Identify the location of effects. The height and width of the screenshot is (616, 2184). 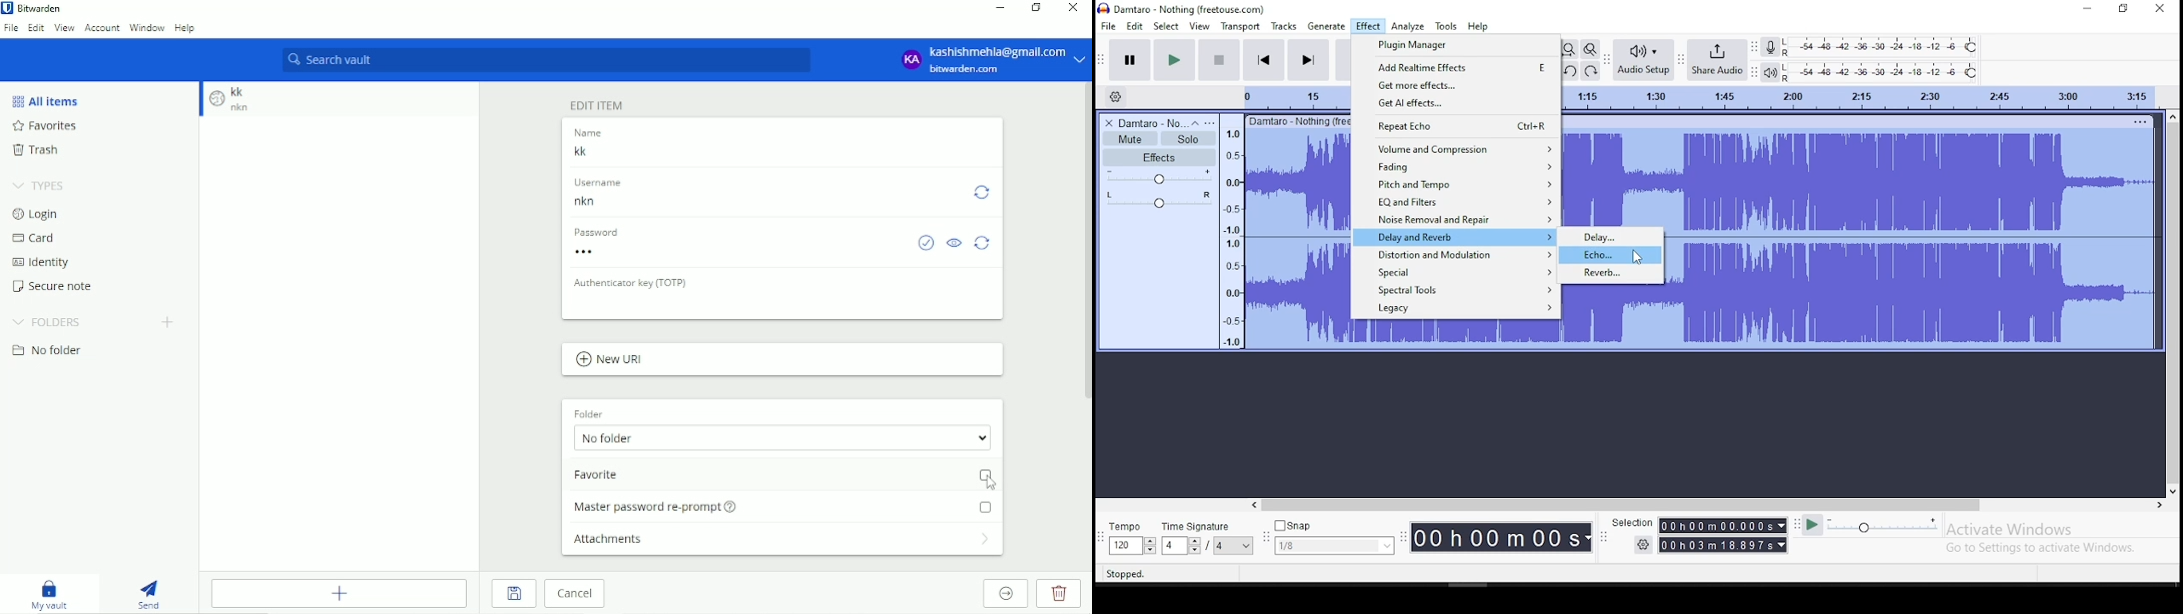
(1159, 157).